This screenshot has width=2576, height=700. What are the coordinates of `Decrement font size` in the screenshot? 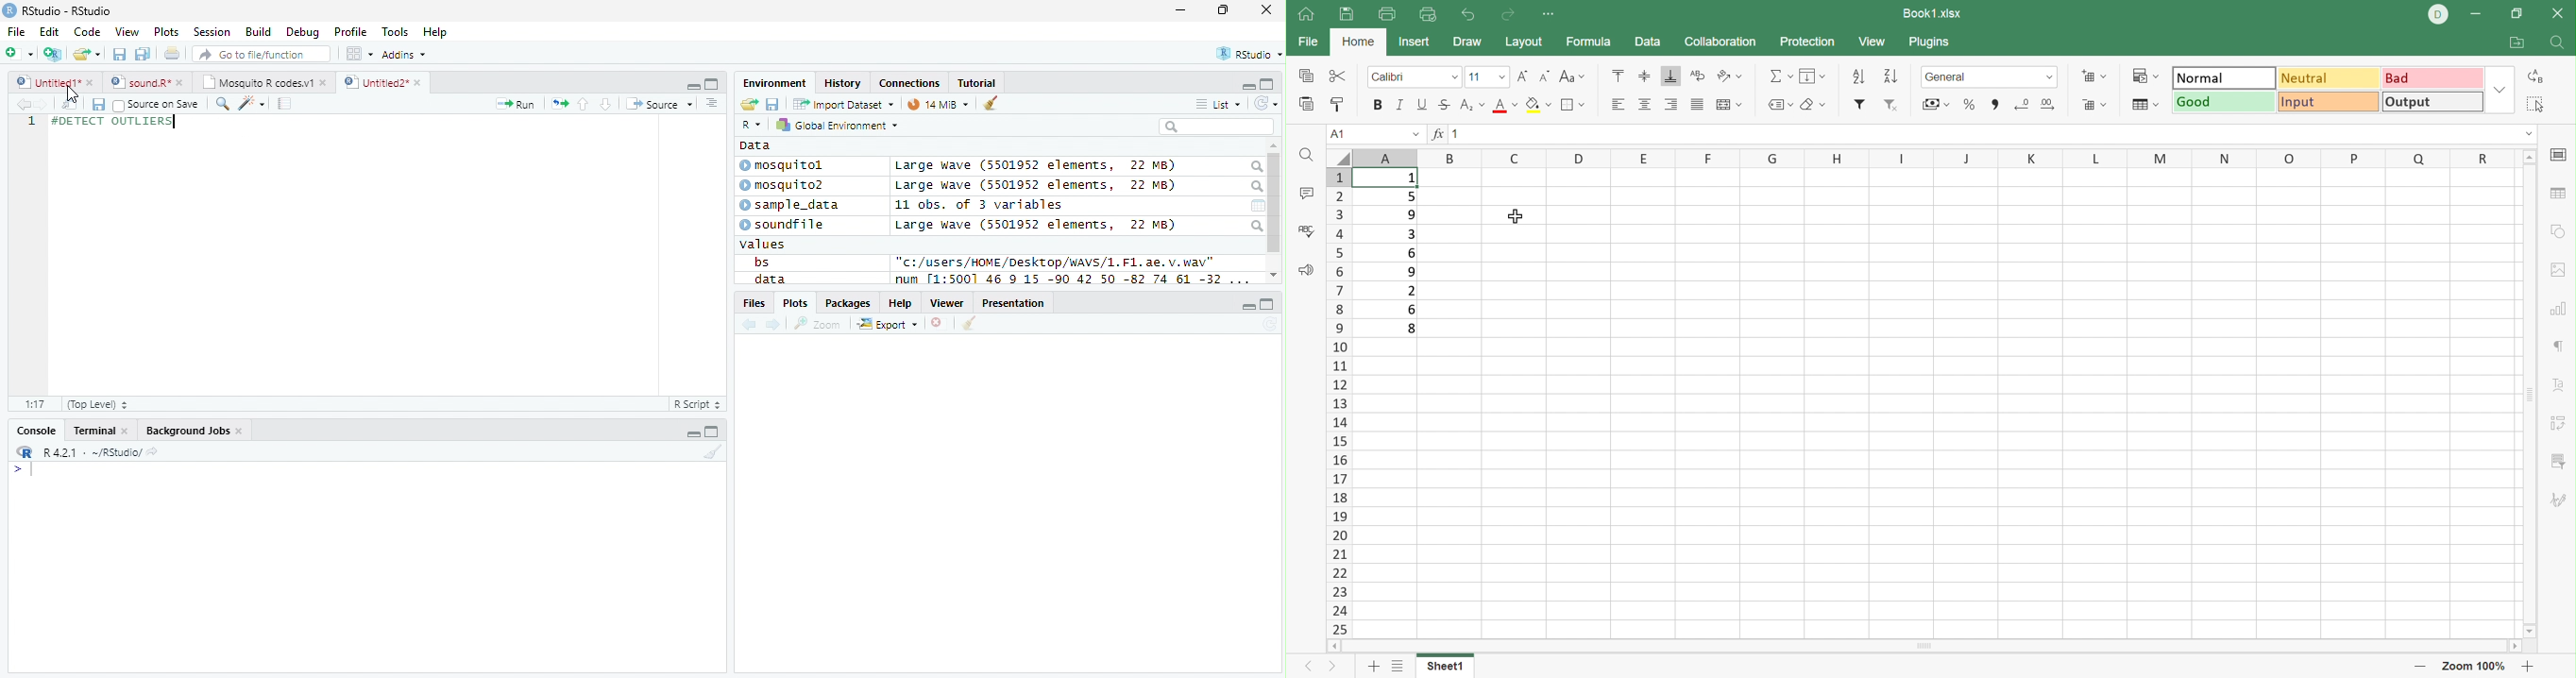 It's located at (1545, 77).